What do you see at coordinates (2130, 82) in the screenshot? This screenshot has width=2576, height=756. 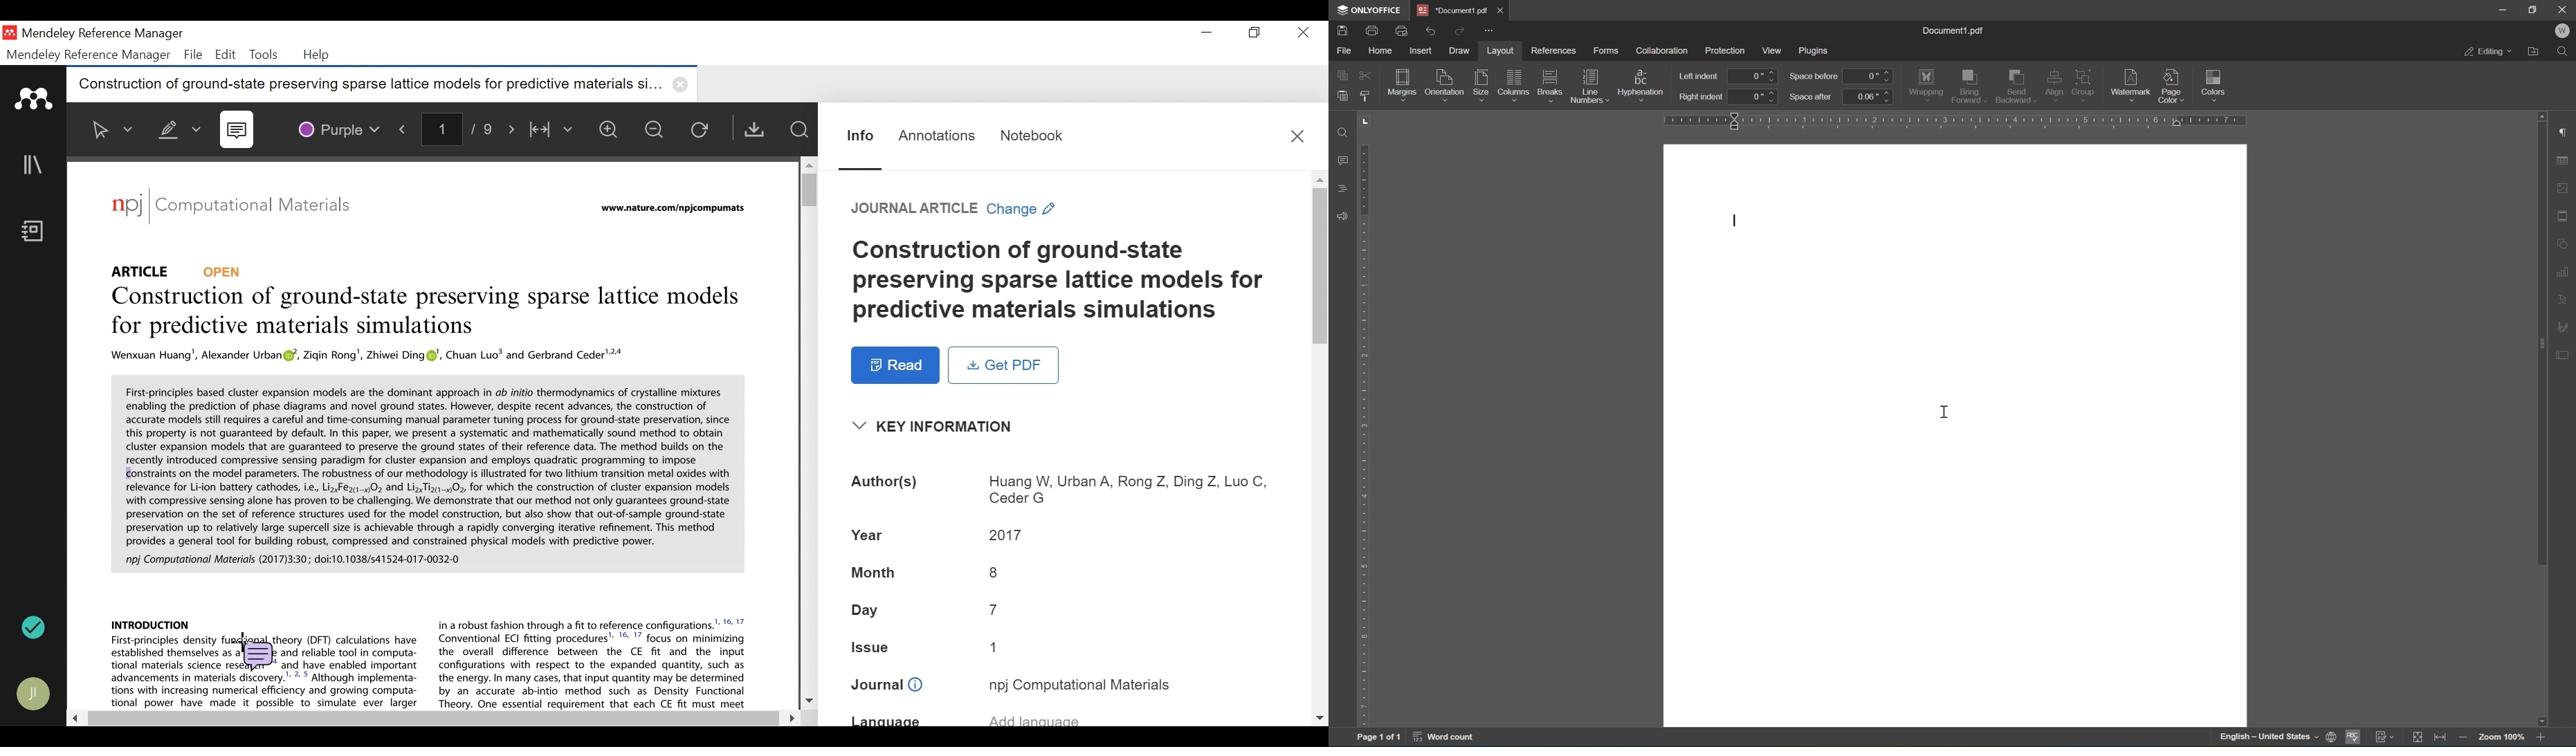 I see `watermark` at bounding box center [2130, 82].